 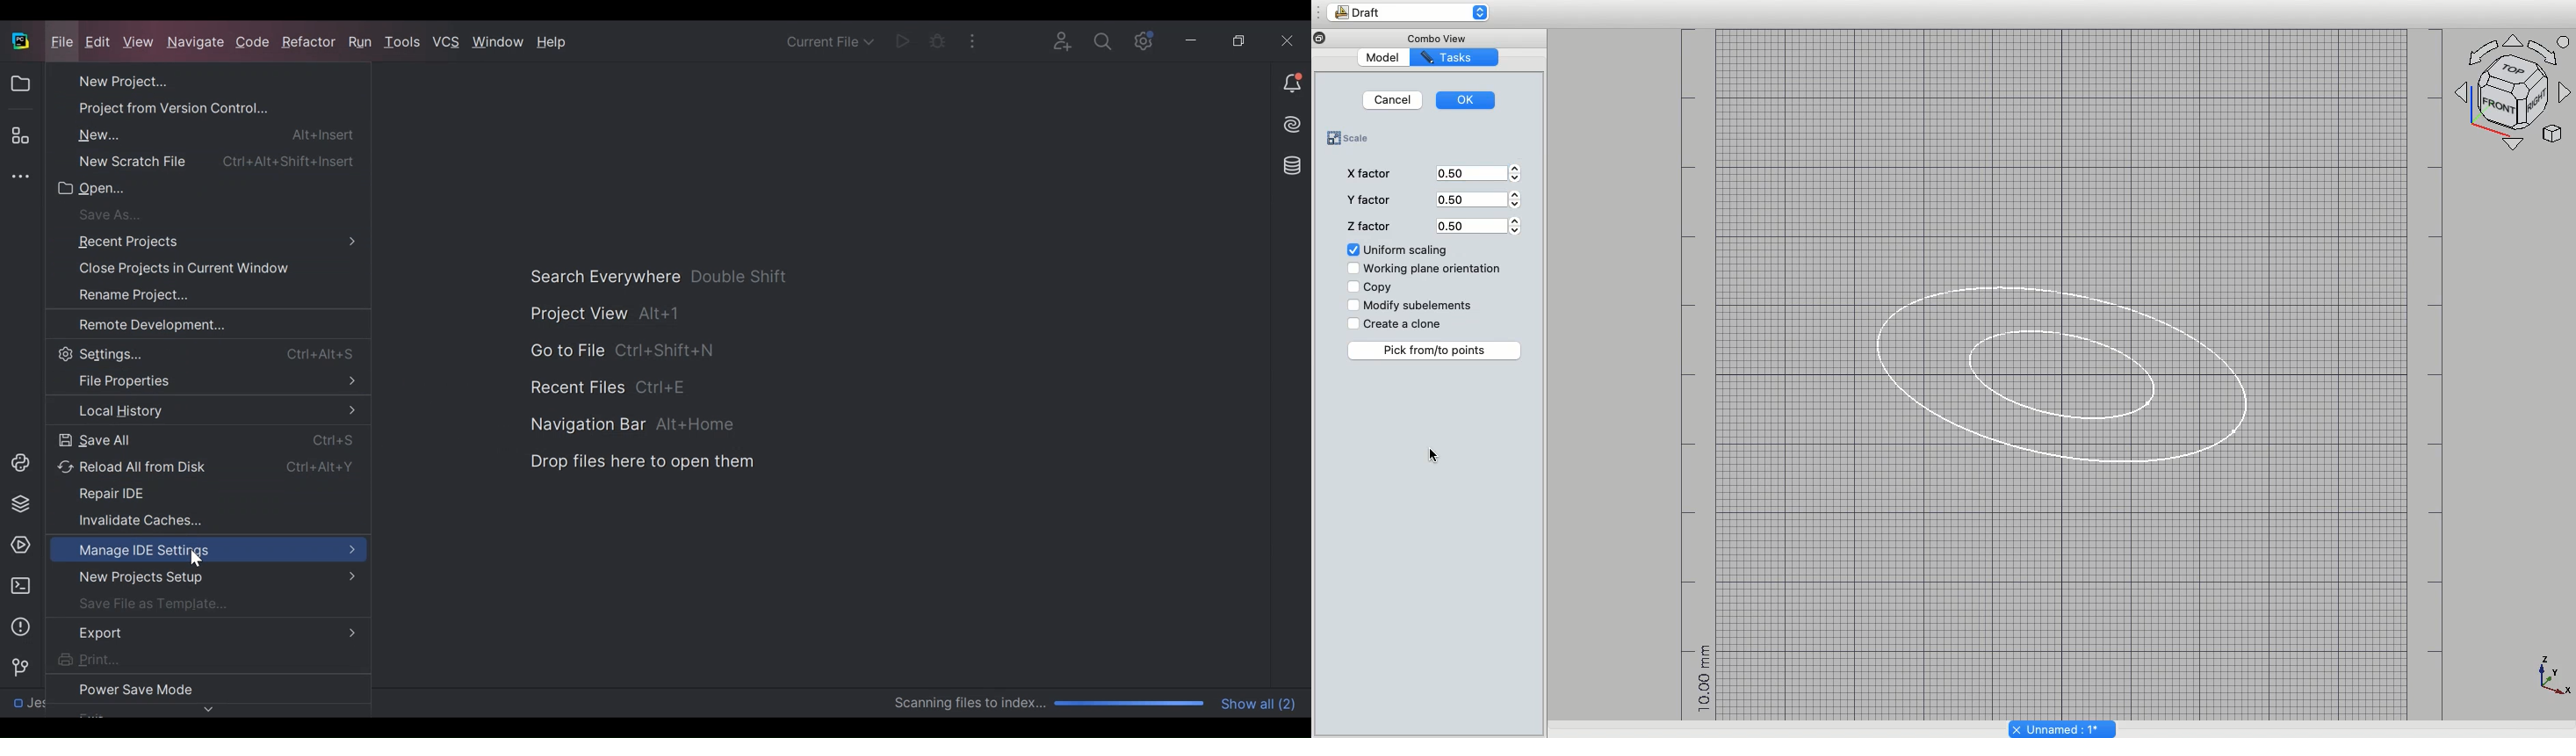 What do you see at coordinates (1051, 704) in the screenshot?
I see `Scanning Progress` at bounding box center [1051, 704].